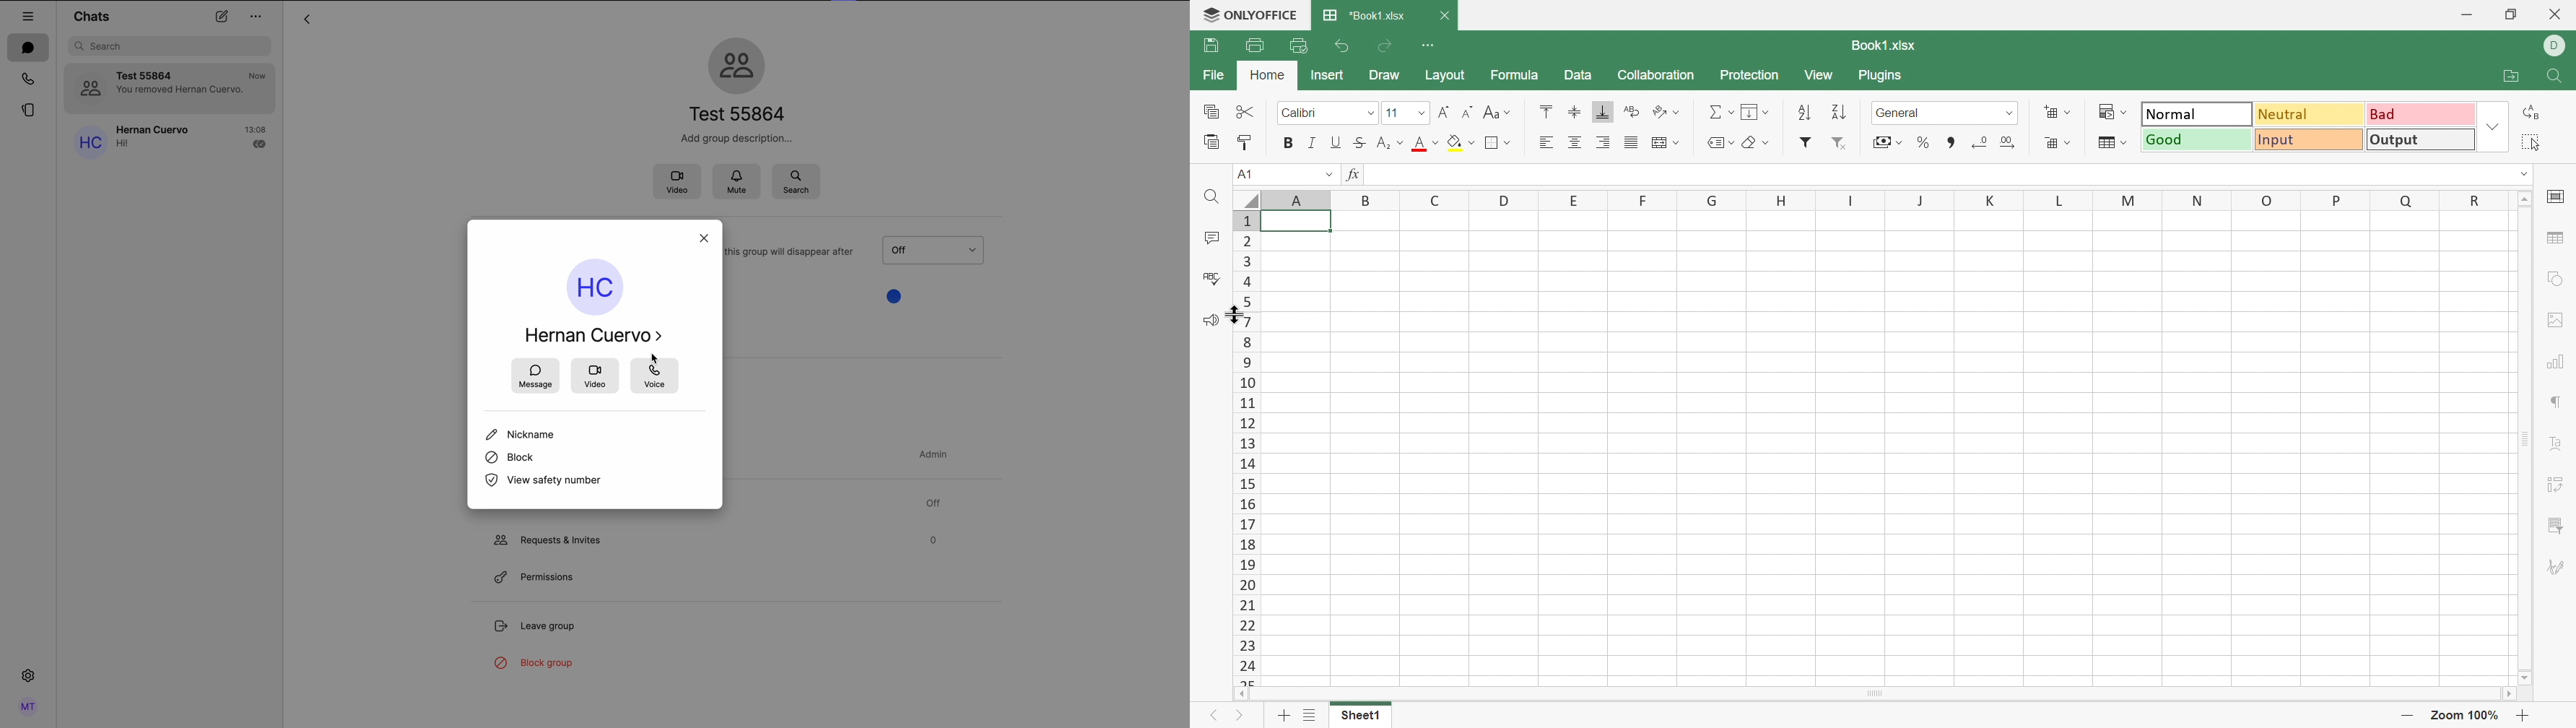 This screenshot has height=728, width=2576. I want to click on Fill, so click(1754, 110).